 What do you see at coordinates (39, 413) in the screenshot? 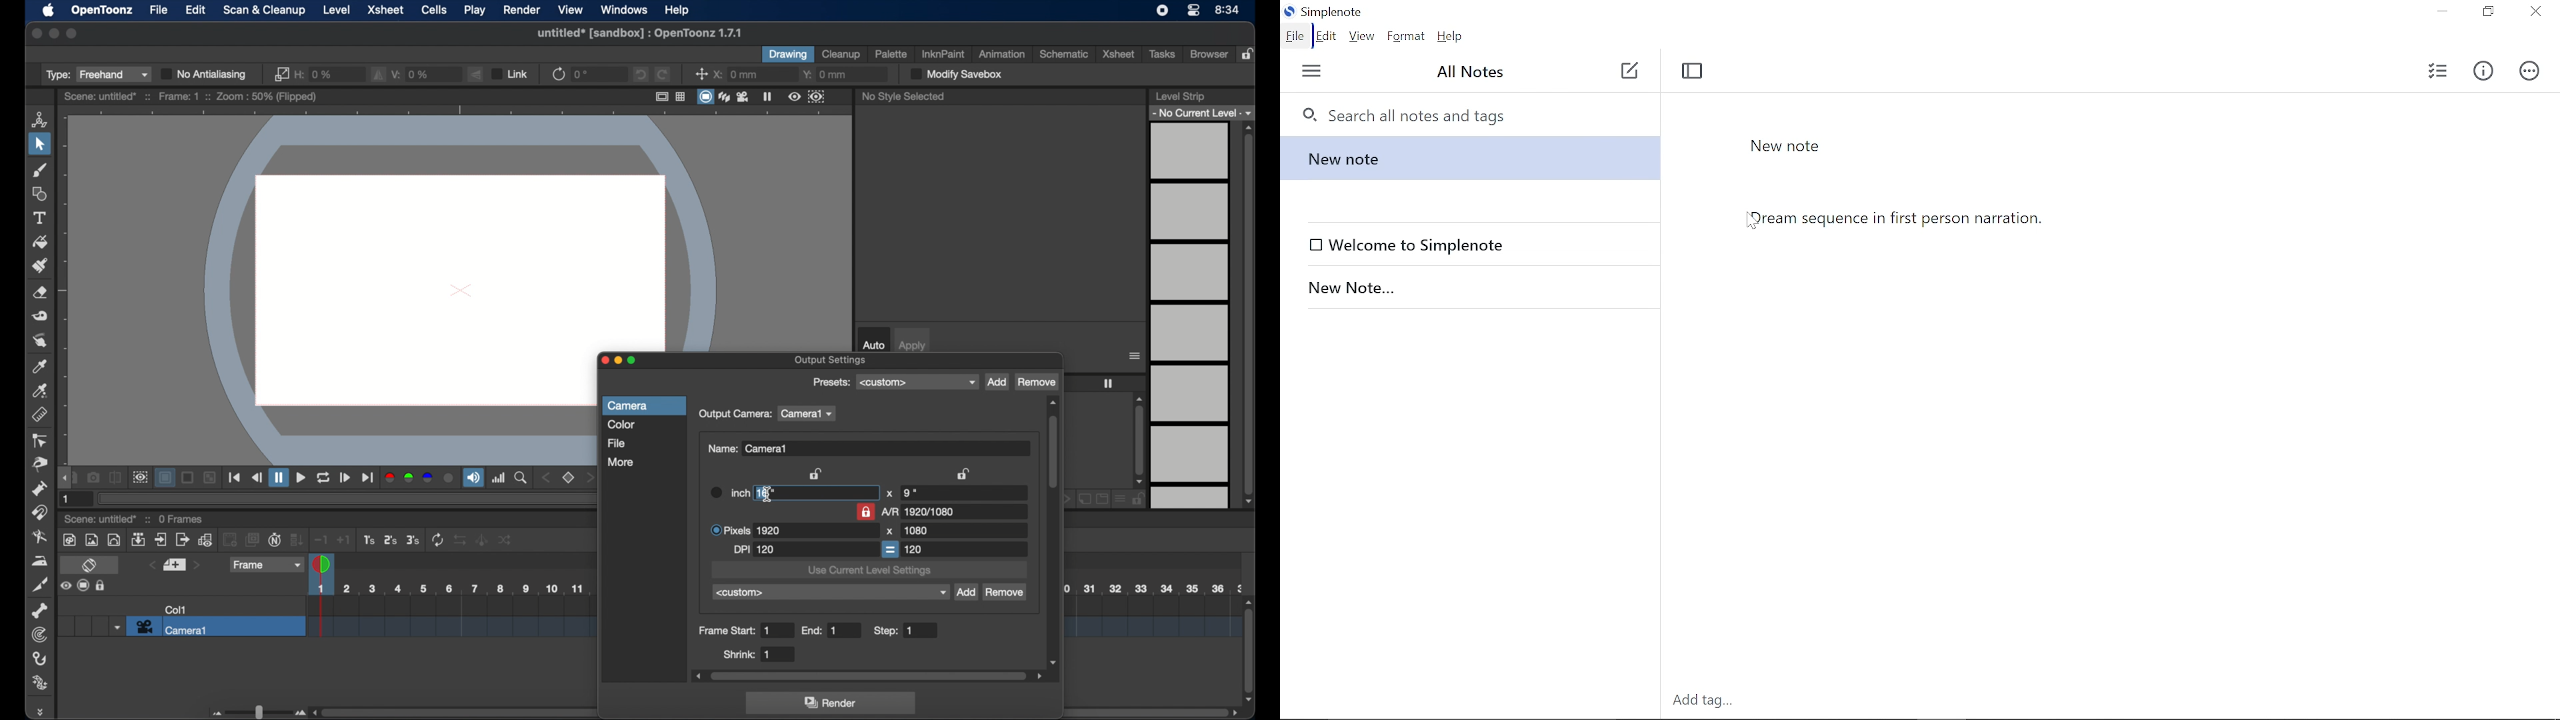
I see `ruler tool` at bounding box center [39, 413].